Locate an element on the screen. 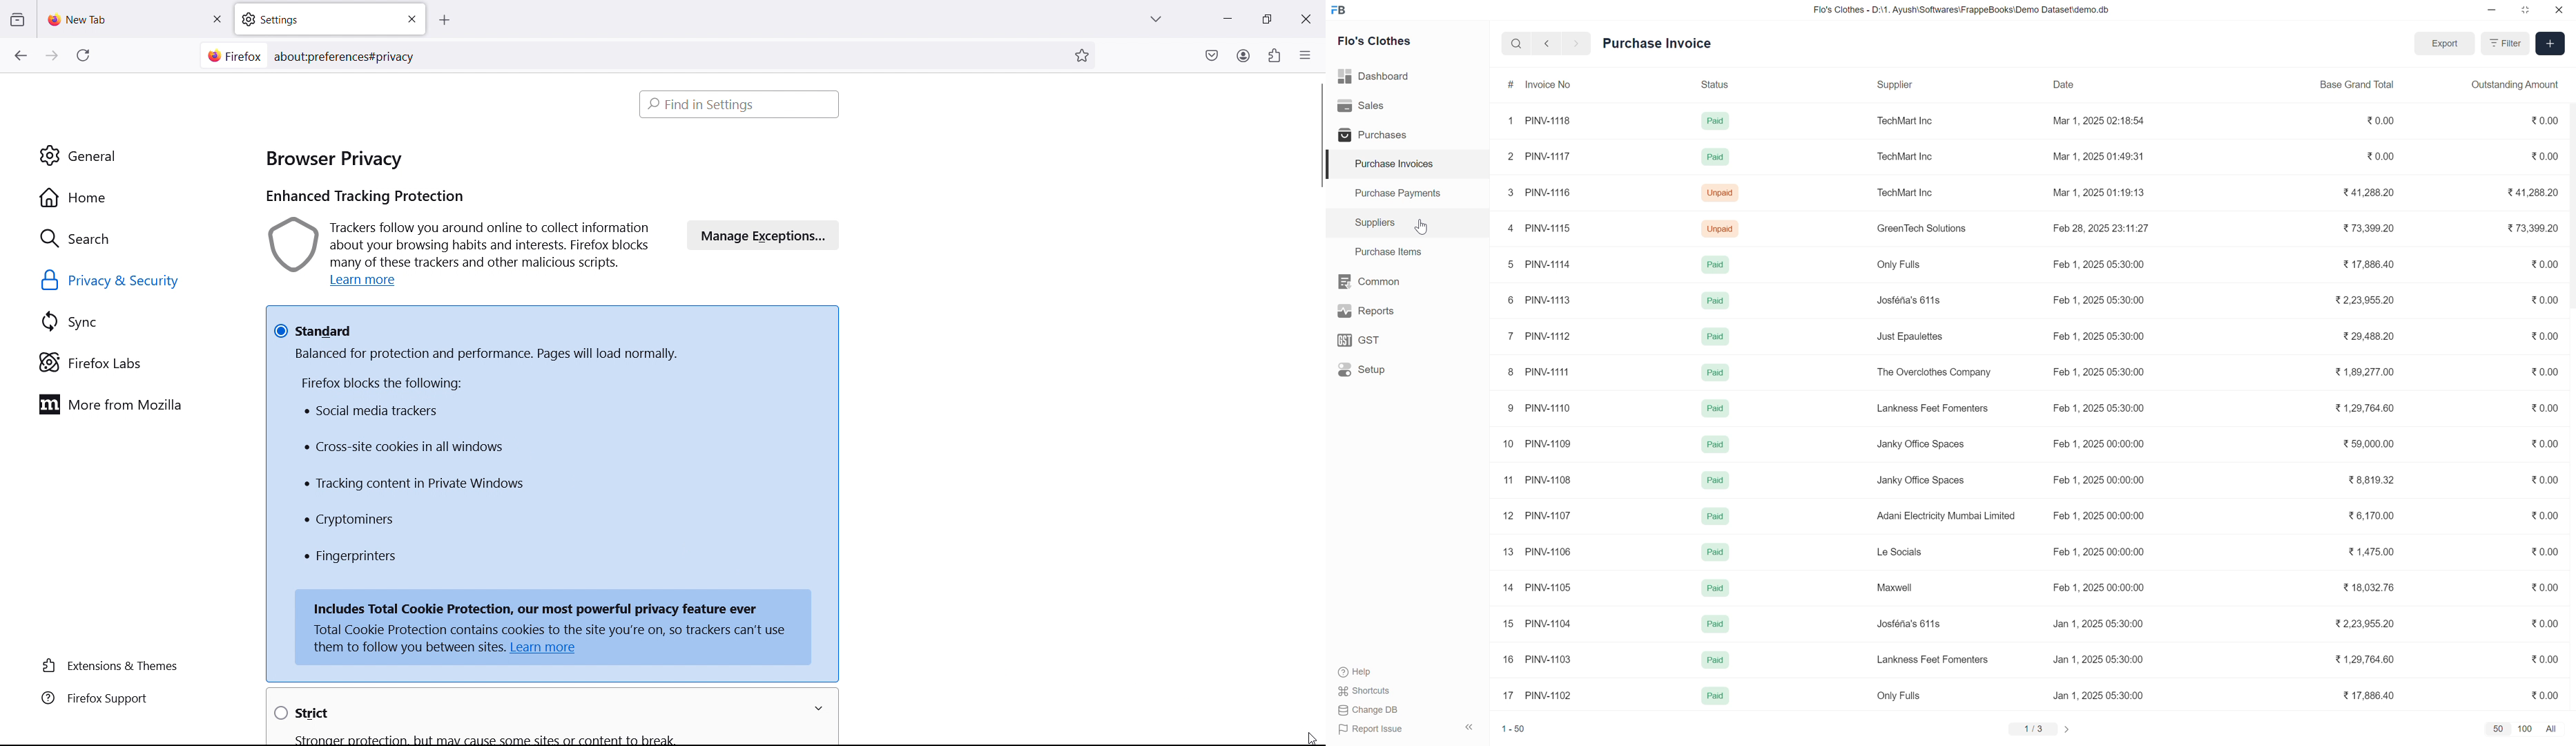 This screenshot has width=2576, height=756. %0.00 is located at coordinates (2540, 155).